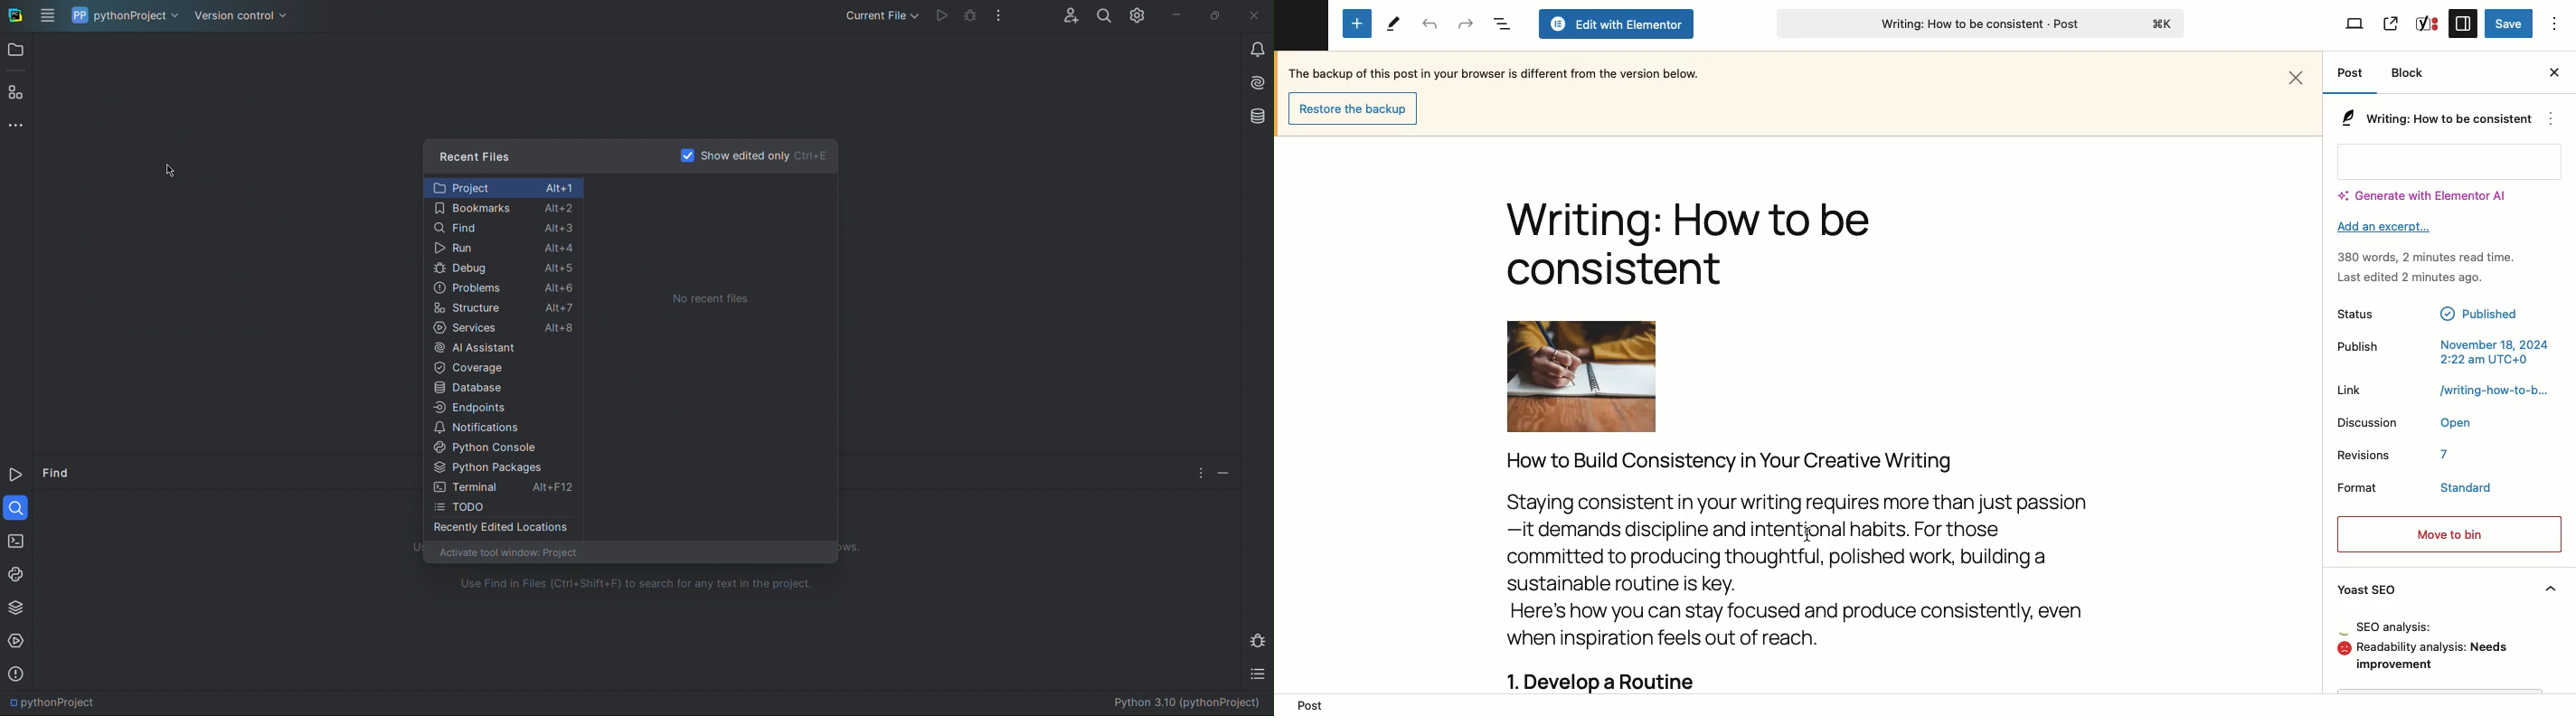 This screenshot has width=2576, height=728. I want to click on Notifications, so click(503, 427).